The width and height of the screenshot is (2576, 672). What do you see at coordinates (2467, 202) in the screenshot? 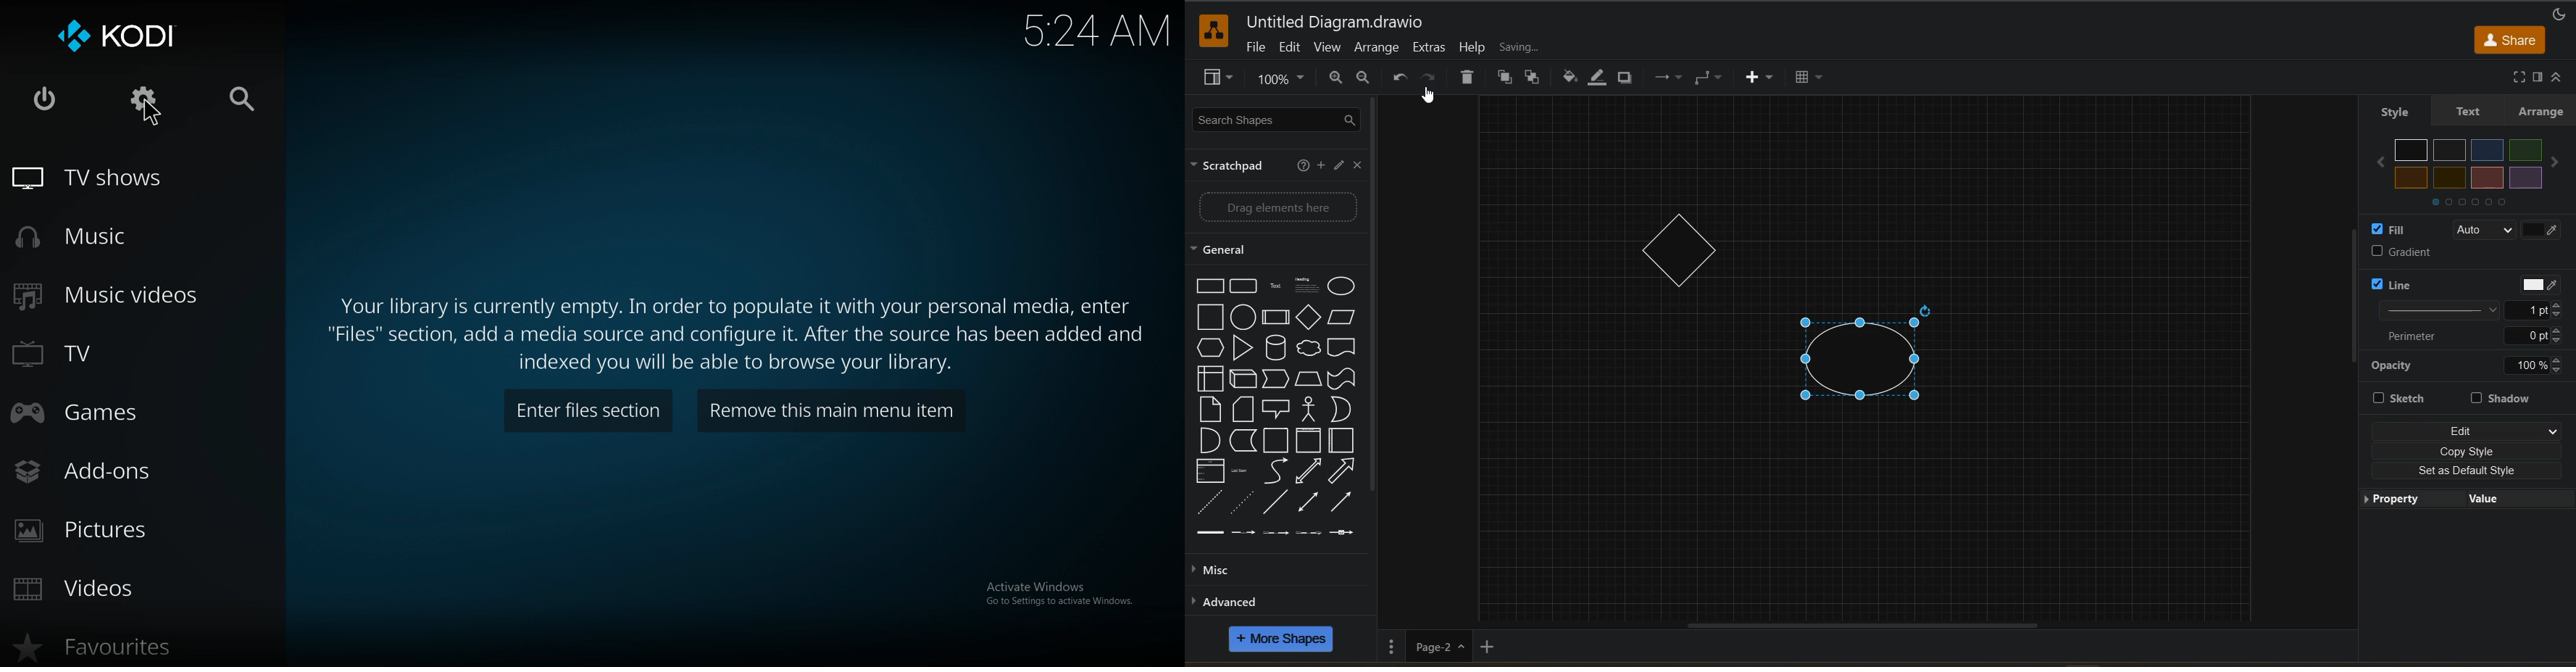
I see `next set of colors` at bounding box center [2467, 202].